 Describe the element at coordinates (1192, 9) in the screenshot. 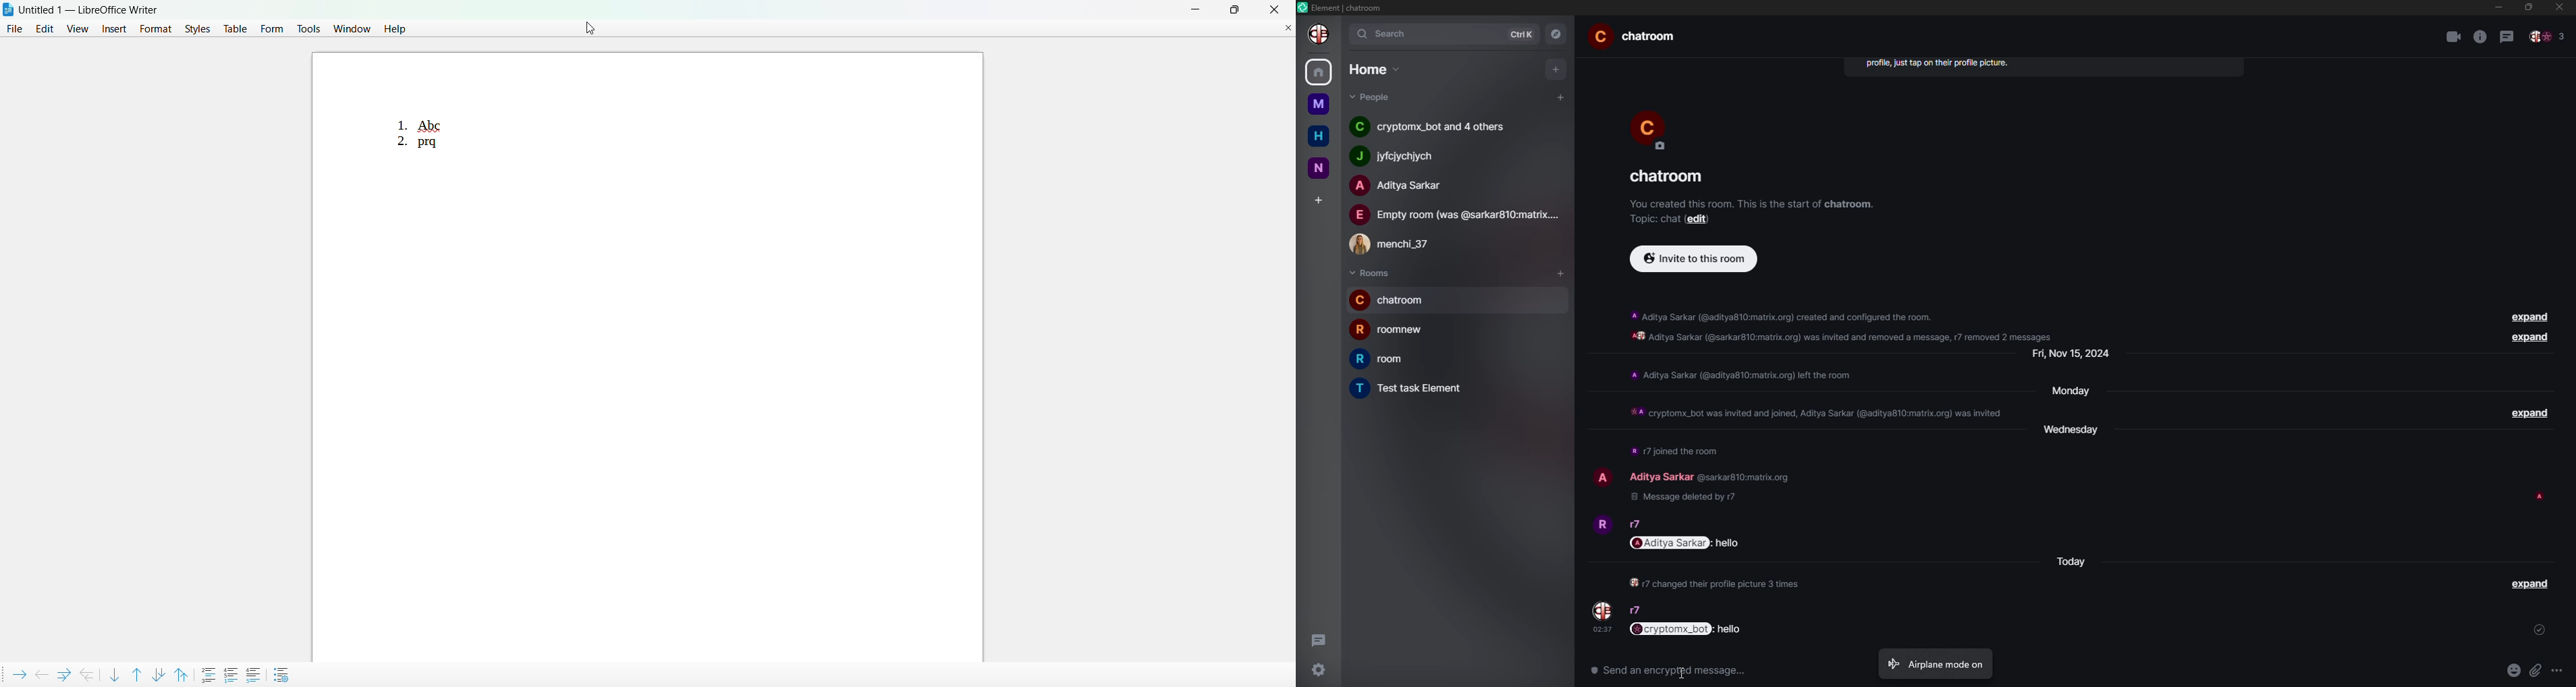

I see `minimize` at that location.